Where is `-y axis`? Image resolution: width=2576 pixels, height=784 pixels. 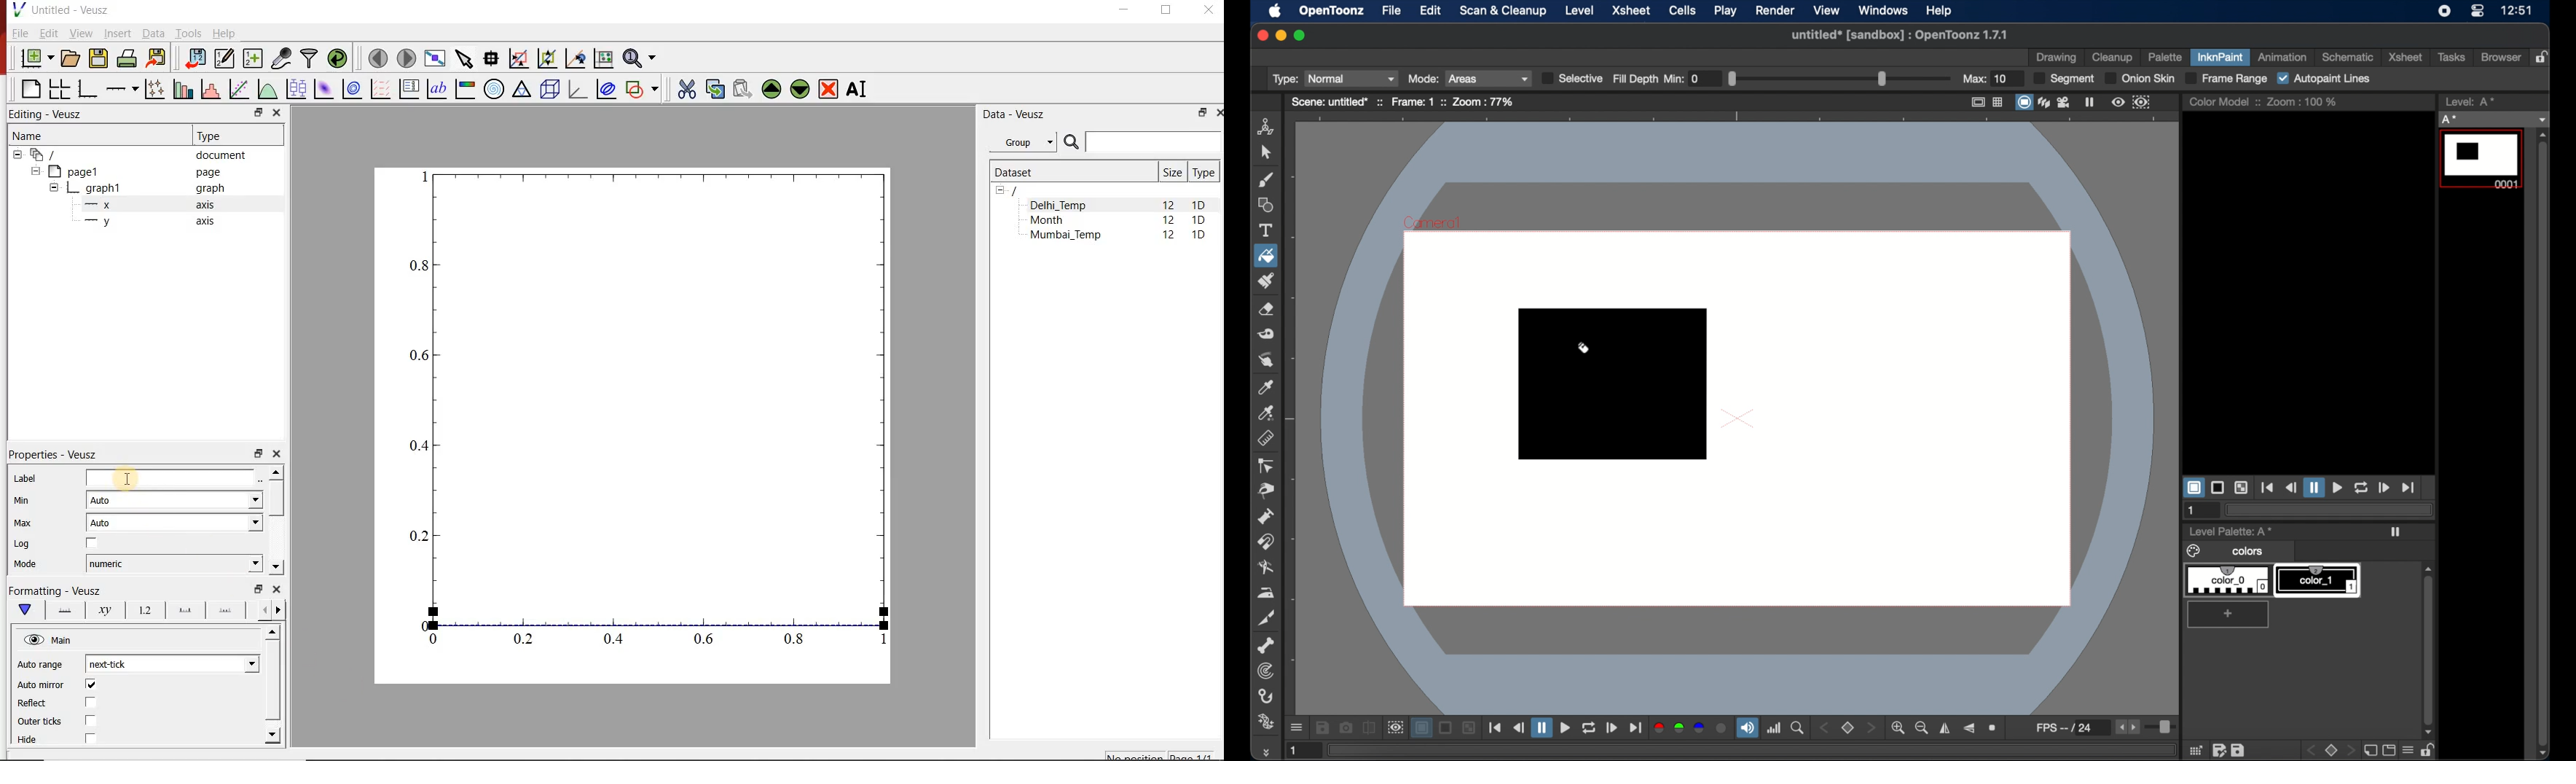
-y axis is located at coordinates (144, 222).